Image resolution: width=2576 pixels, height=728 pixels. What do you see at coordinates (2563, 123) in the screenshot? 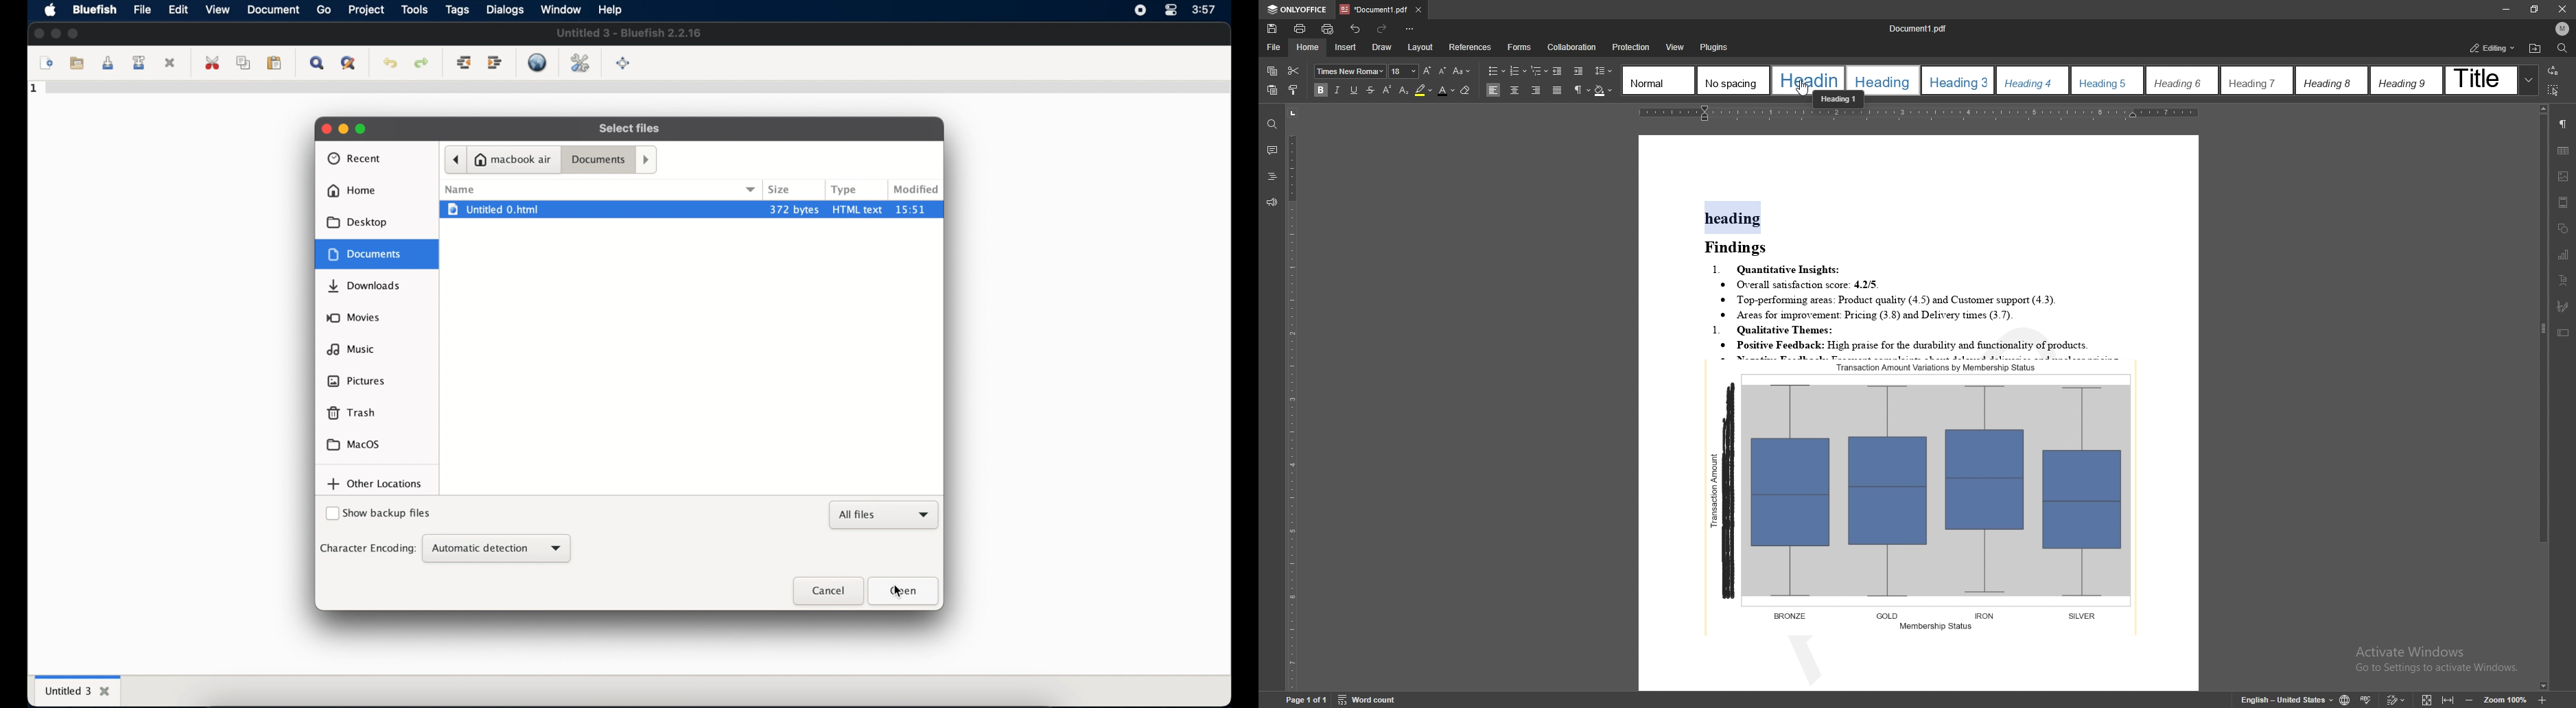
I see `paragraph` at bounding box center [2563, 123].